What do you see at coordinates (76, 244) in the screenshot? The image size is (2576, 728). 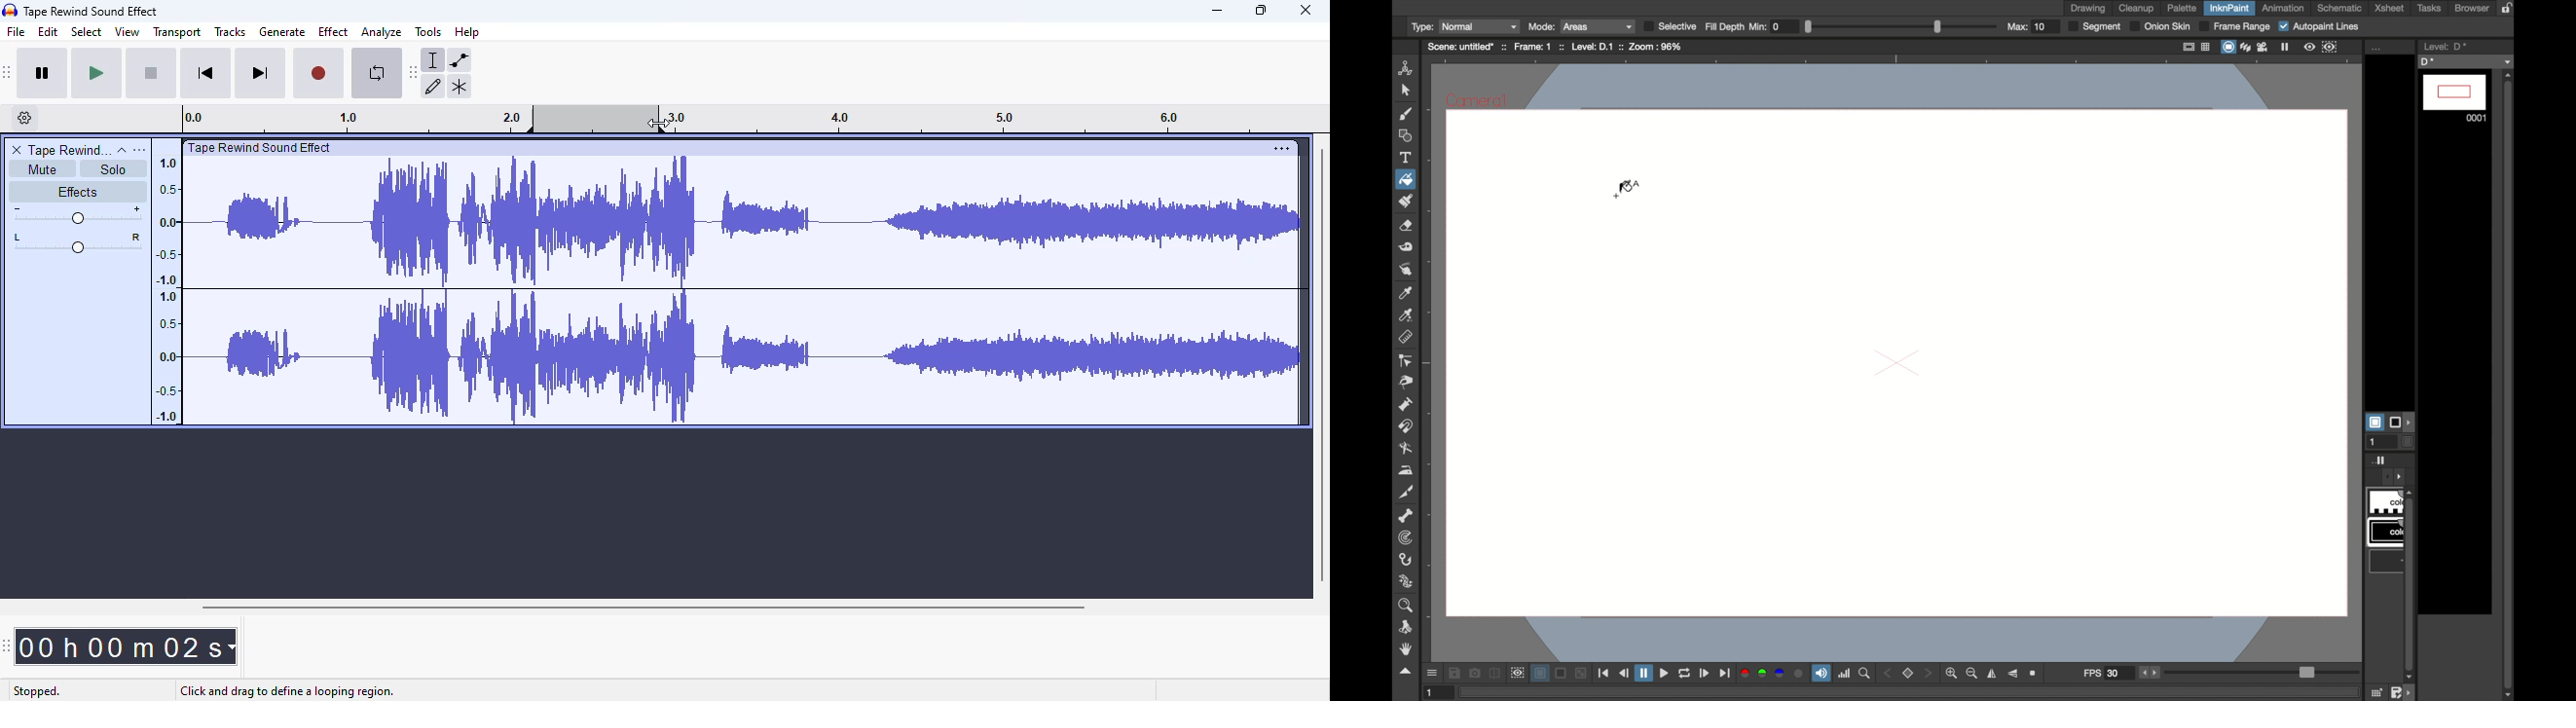 I see `pan` at bounding box center [76, 244].